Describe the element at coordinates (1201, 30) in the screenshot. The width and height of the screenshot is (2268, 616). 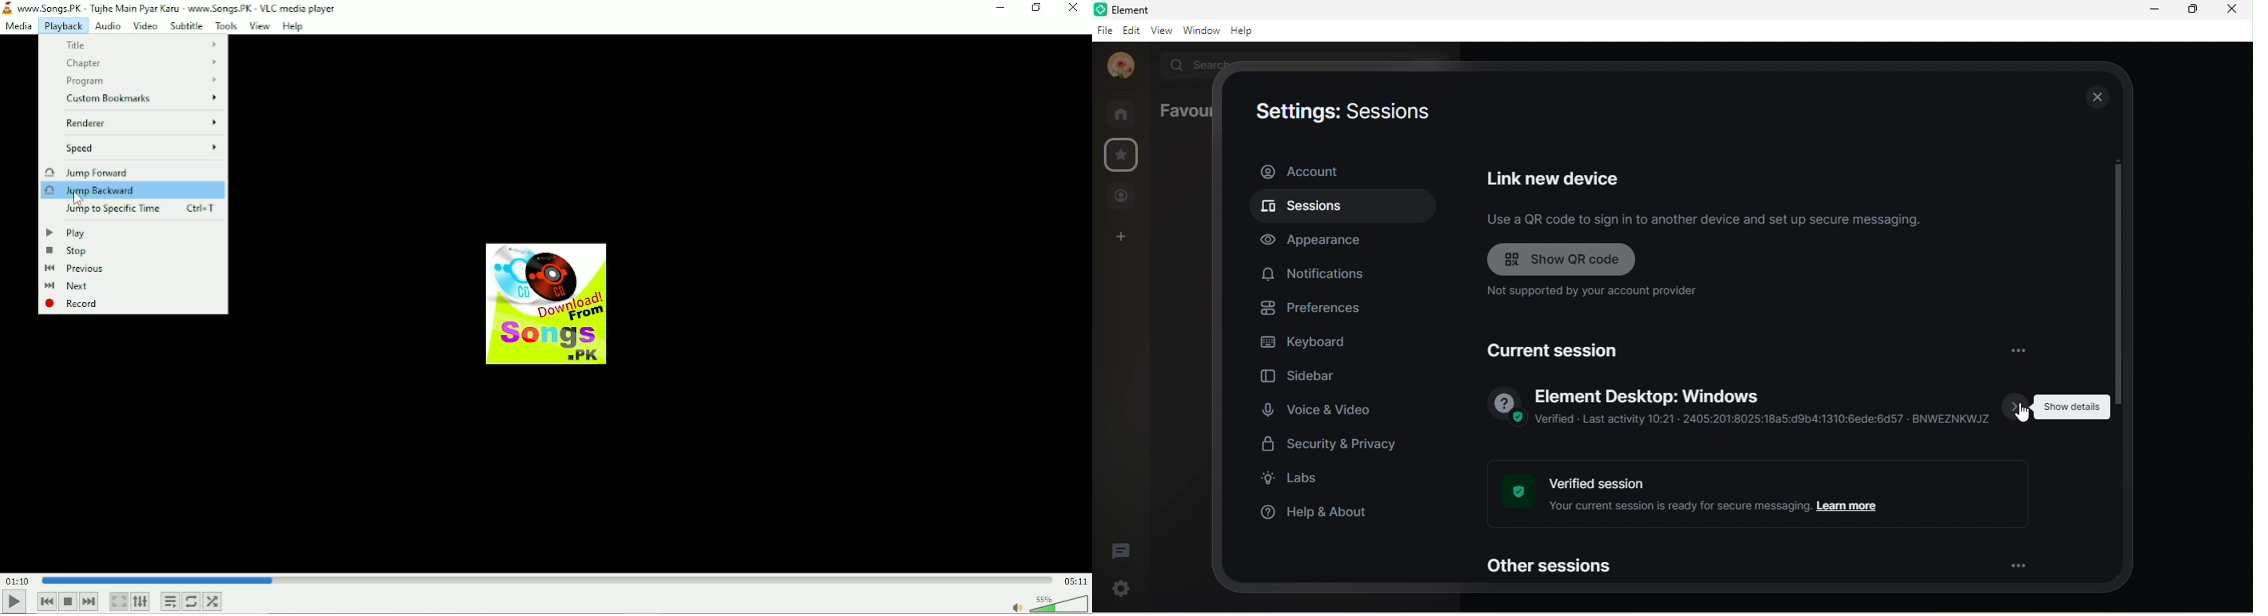
I see `window` at that location.